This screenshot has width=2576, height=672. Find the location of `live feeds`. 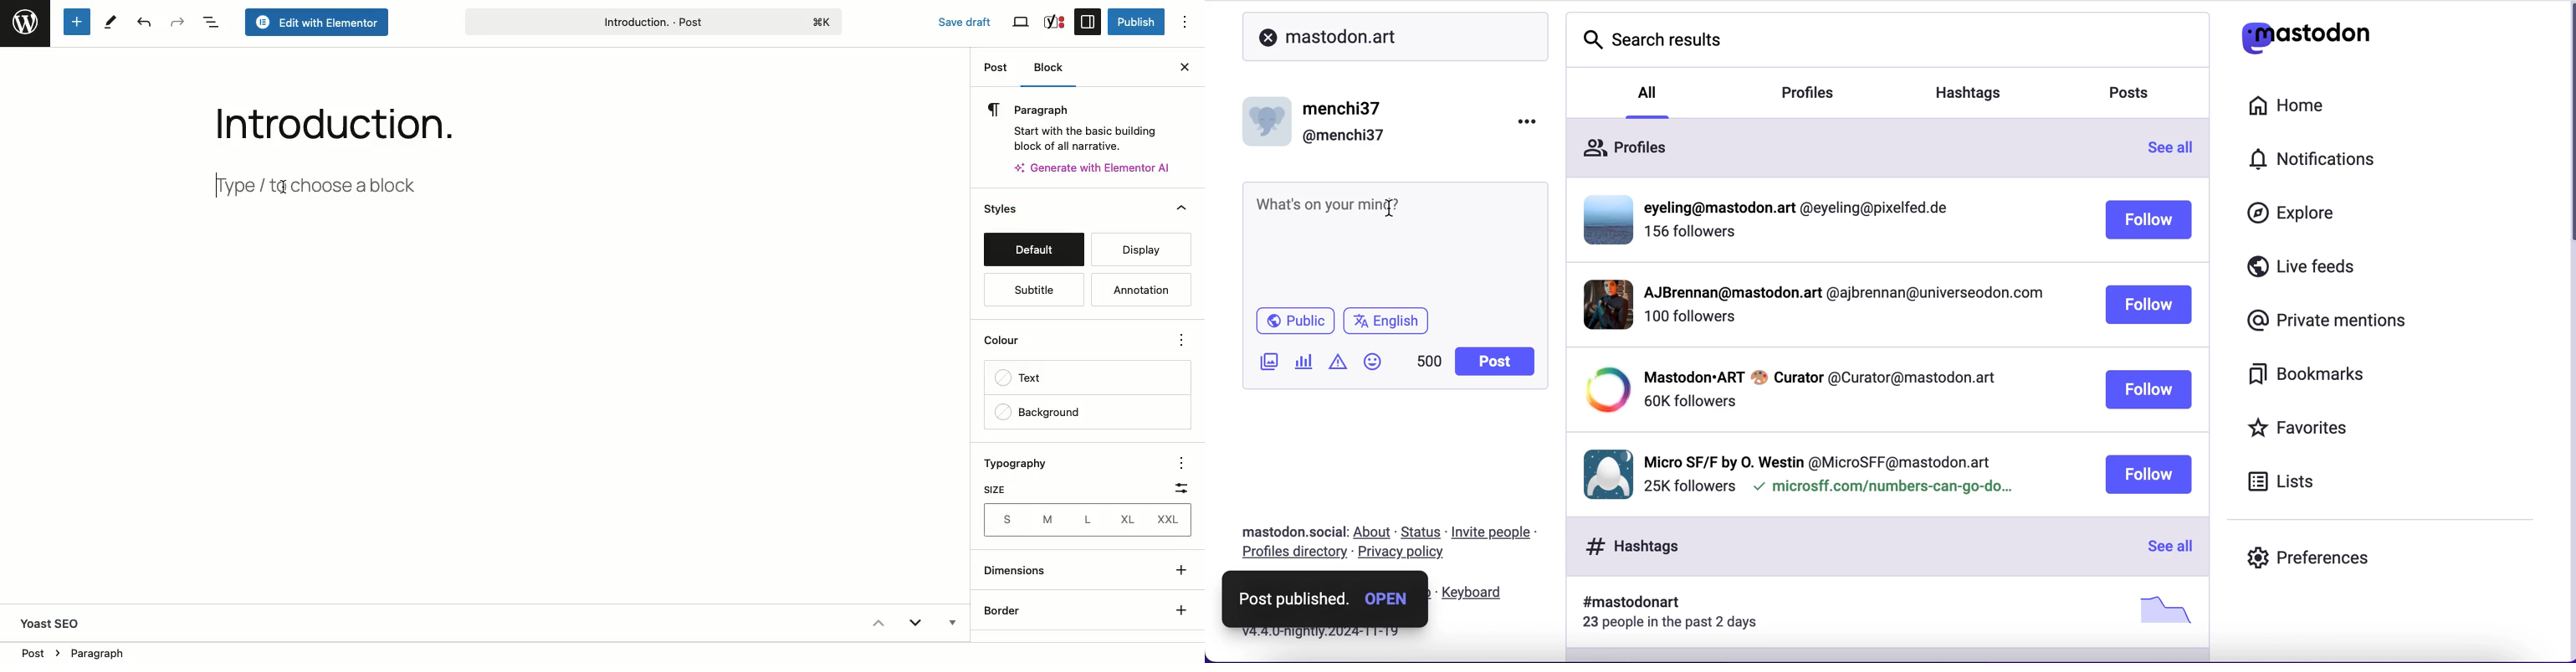

live feeds is located at coordinates (2318, 264).